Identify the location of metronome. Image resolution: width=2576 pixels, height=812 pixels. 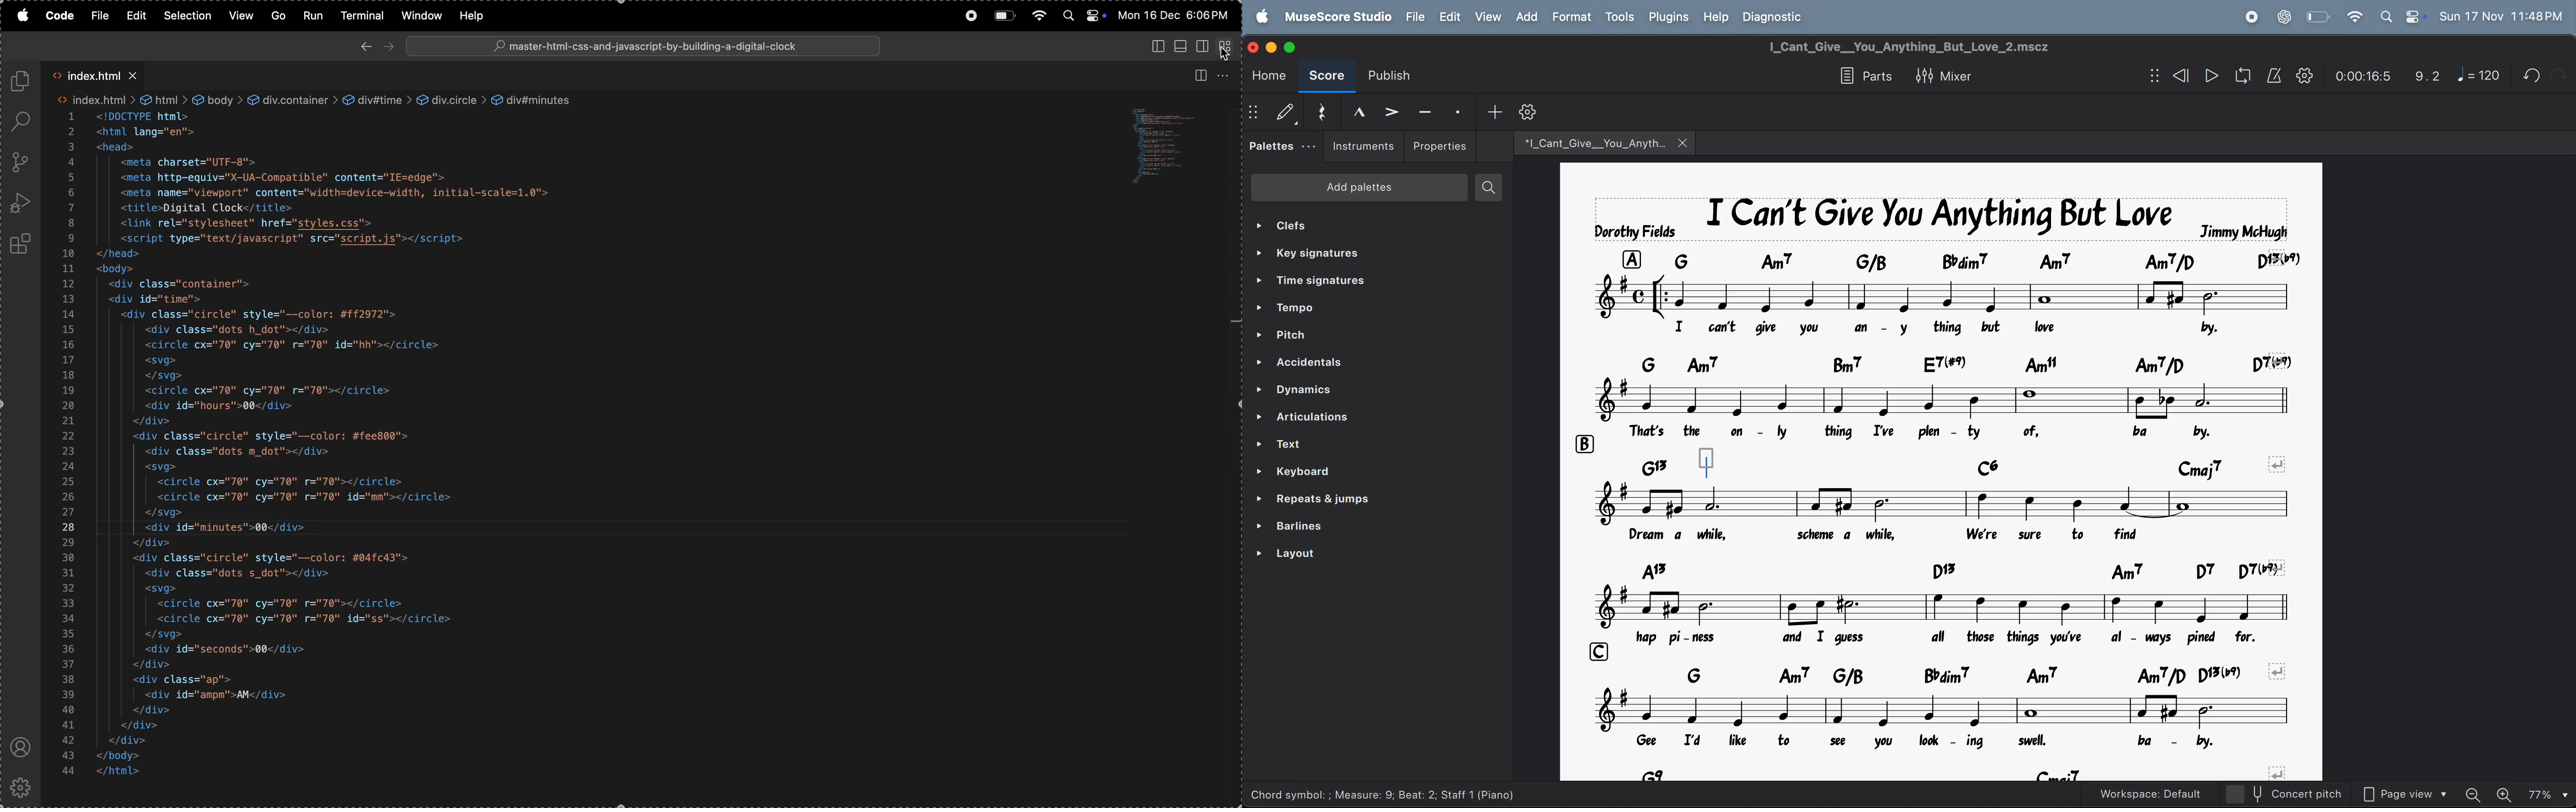
(2271, 77).